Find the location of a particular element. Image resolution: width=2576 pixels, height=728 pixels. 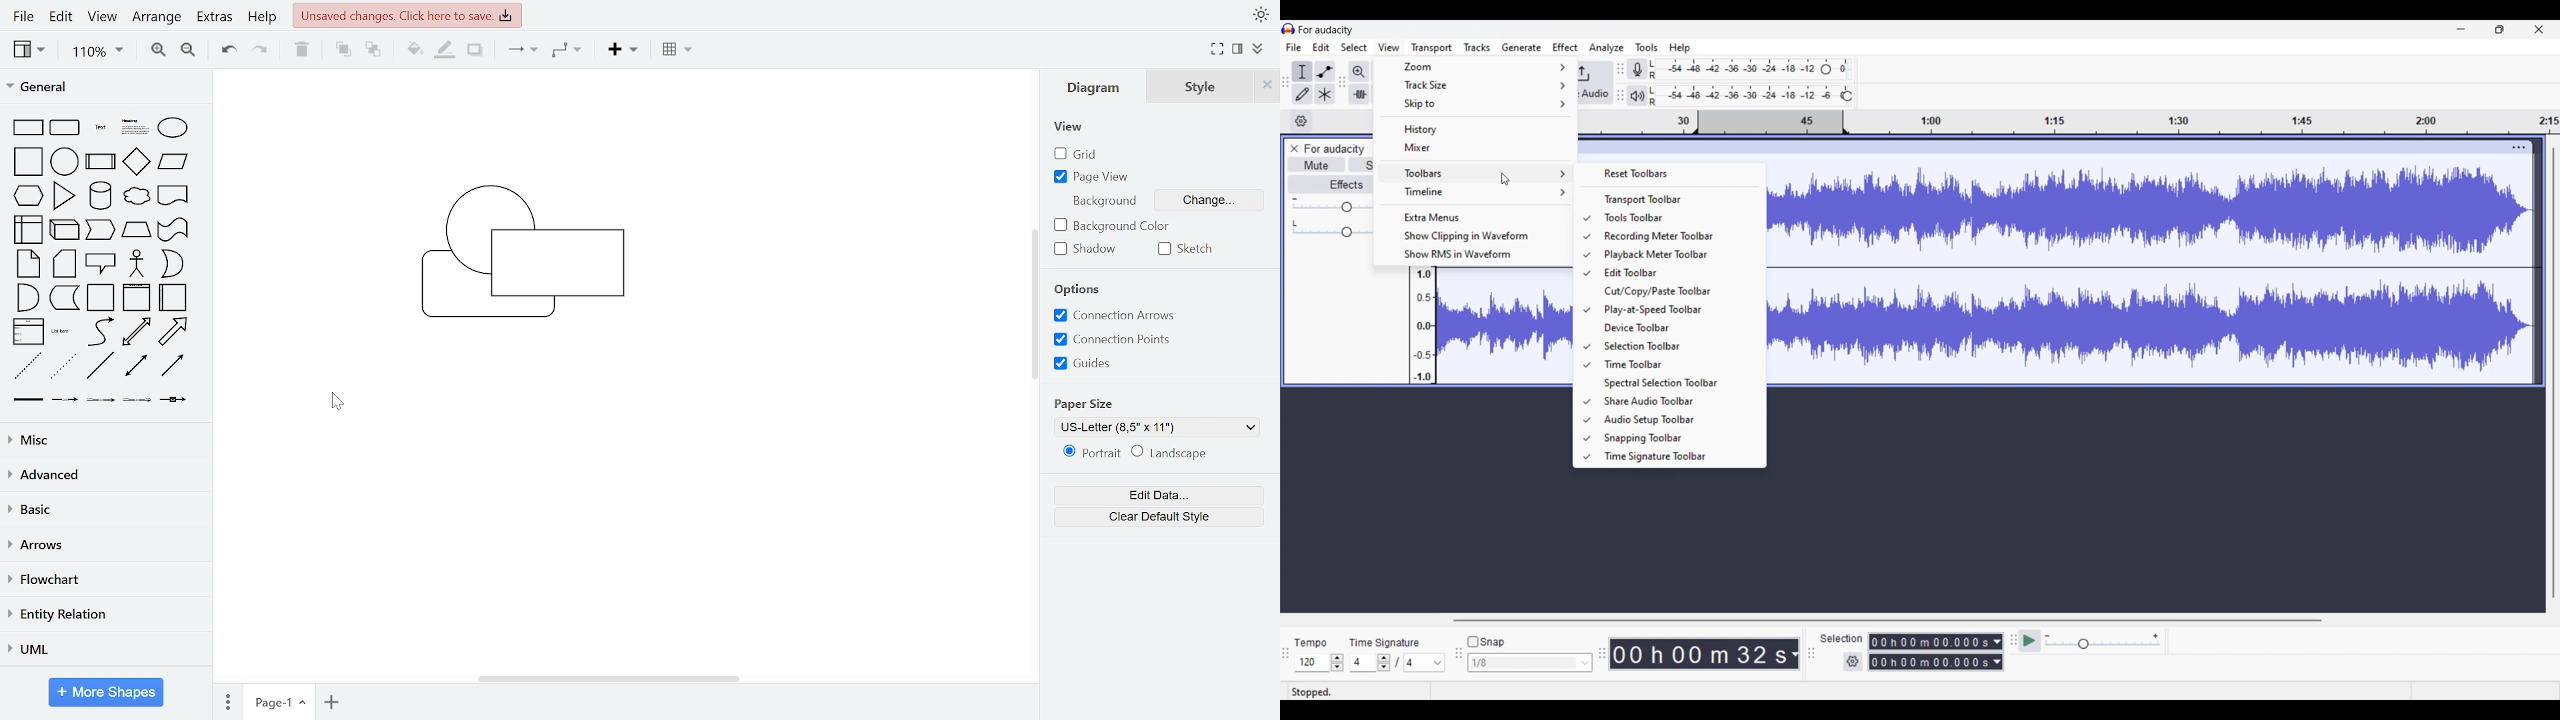

Snap toggle is located at coordinates (1486, 641).